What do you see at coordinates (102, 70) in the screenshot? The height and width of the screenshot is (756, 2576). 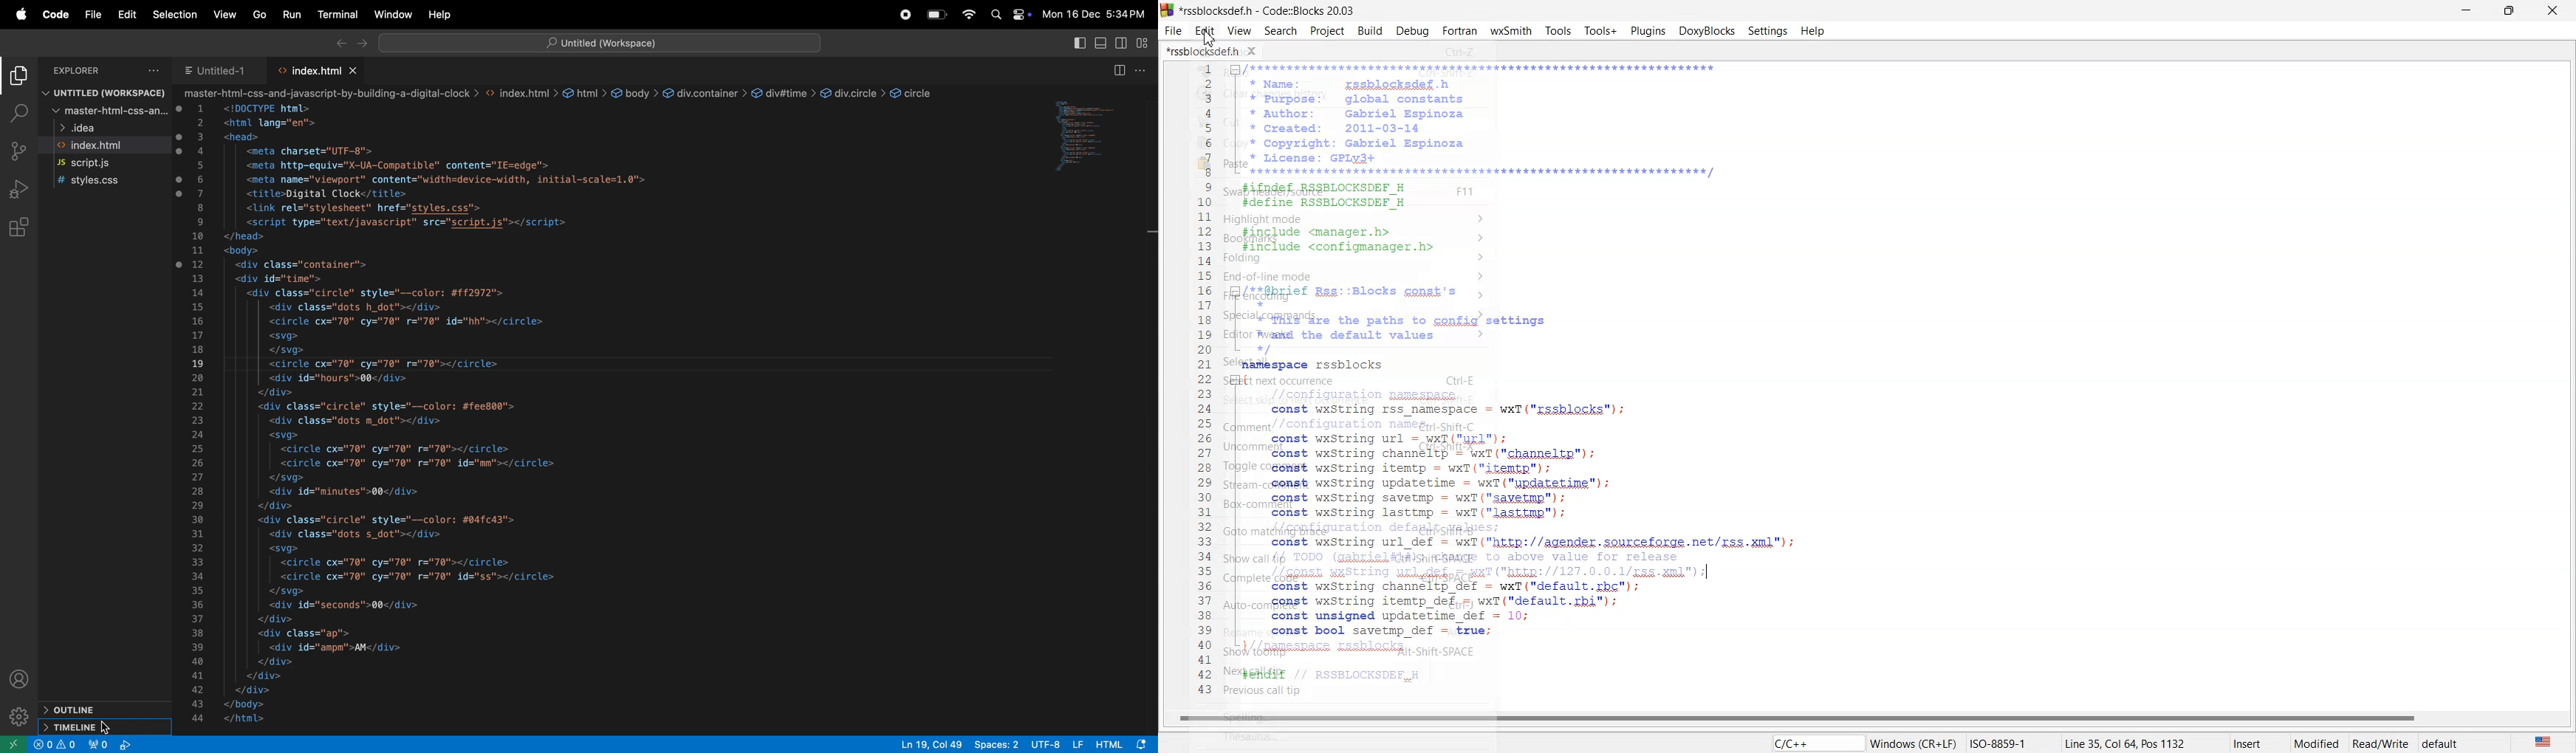 I see `Explorer` at bounding box center [102, 70].